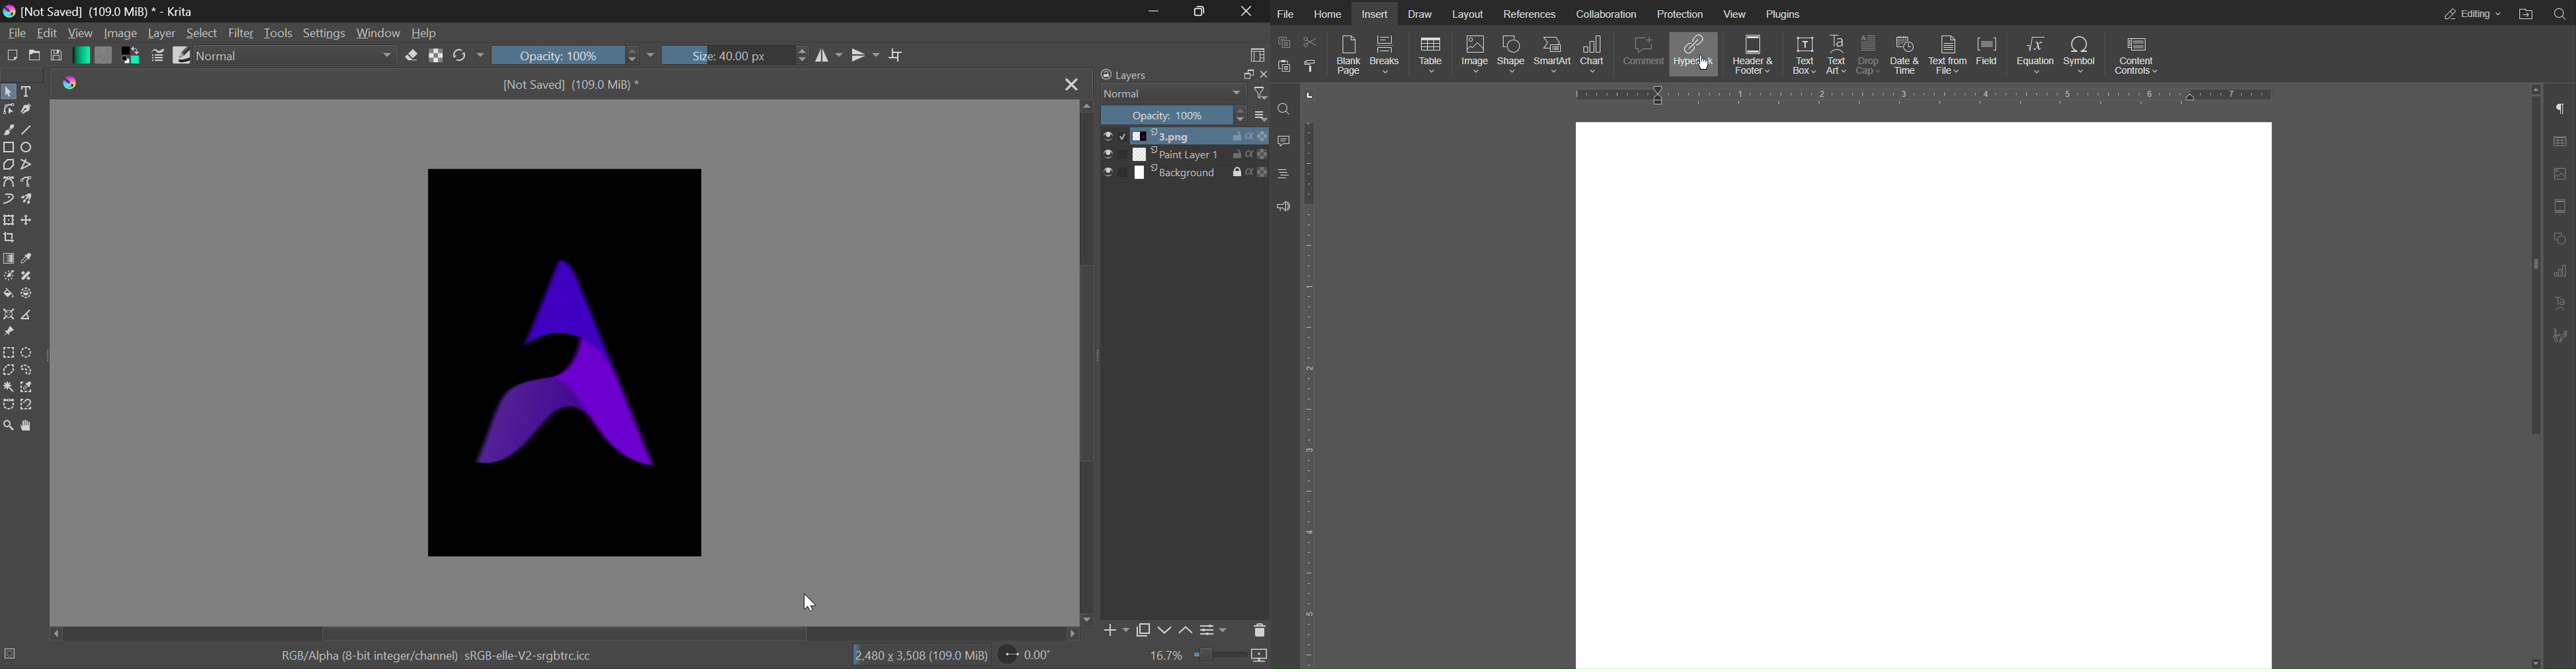 The width and height of the screenshot is (2576, 672). What do you see at coordinates (28, 165) in the screenshot?
I see `Polyline` at bounding box center [28, 165].